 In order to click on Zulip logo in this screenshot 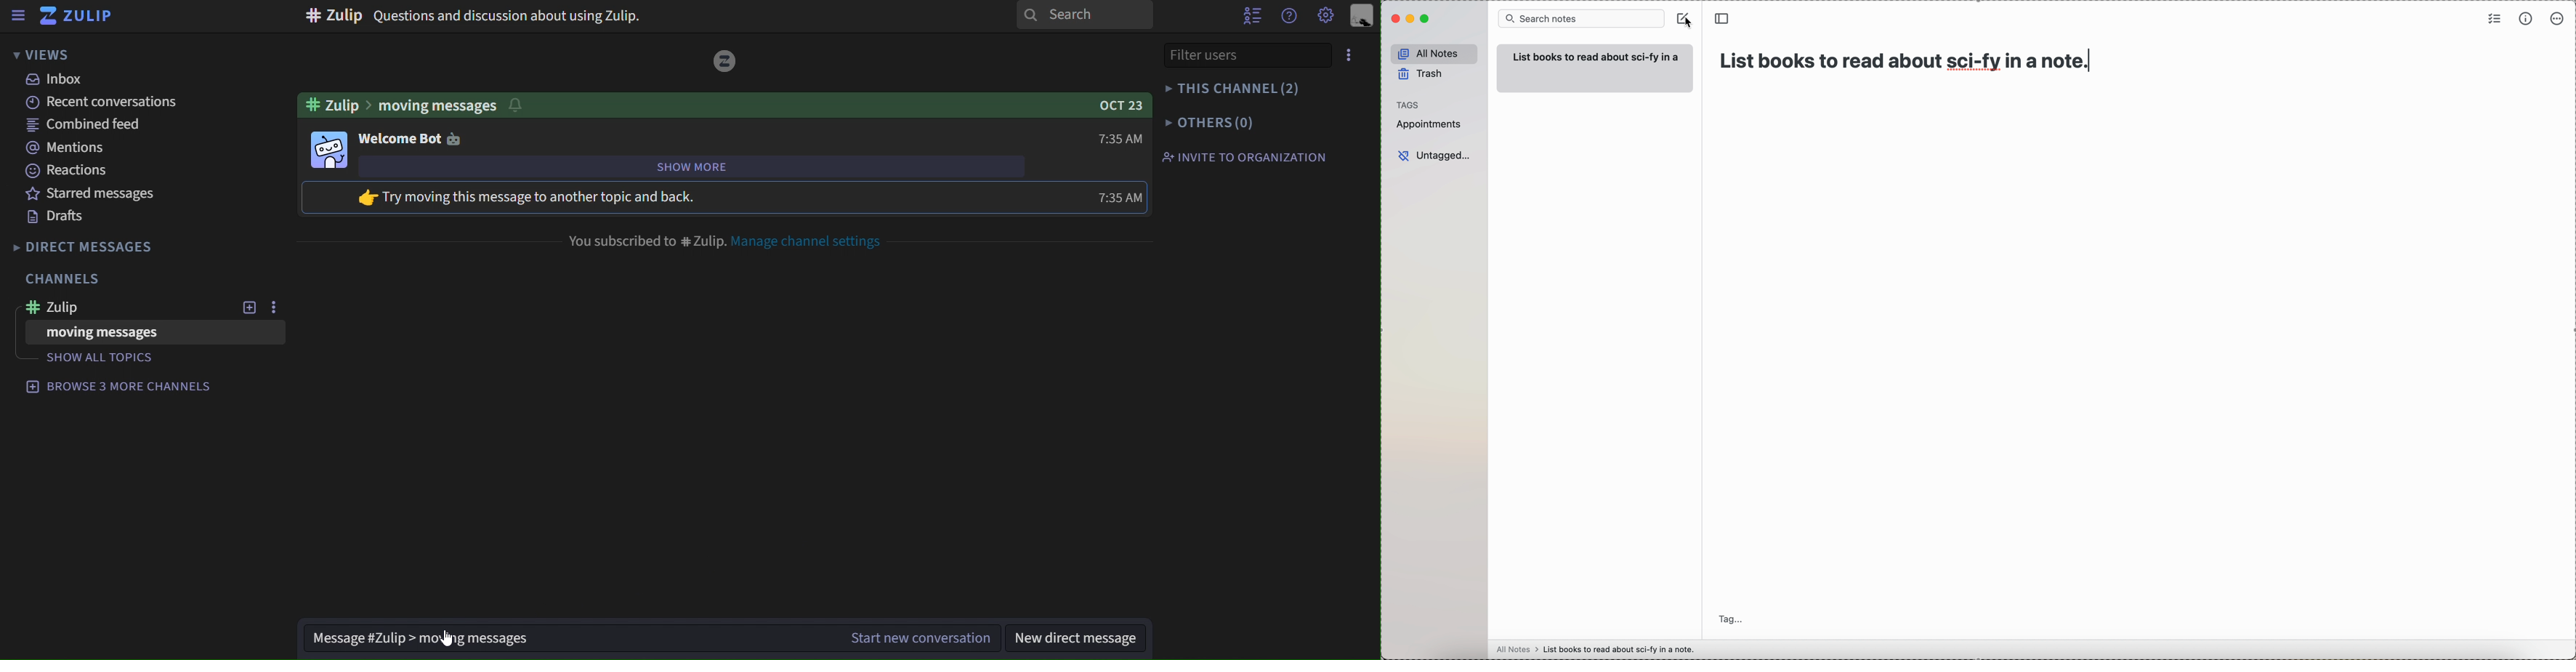, I will do `click(76, 17)`.